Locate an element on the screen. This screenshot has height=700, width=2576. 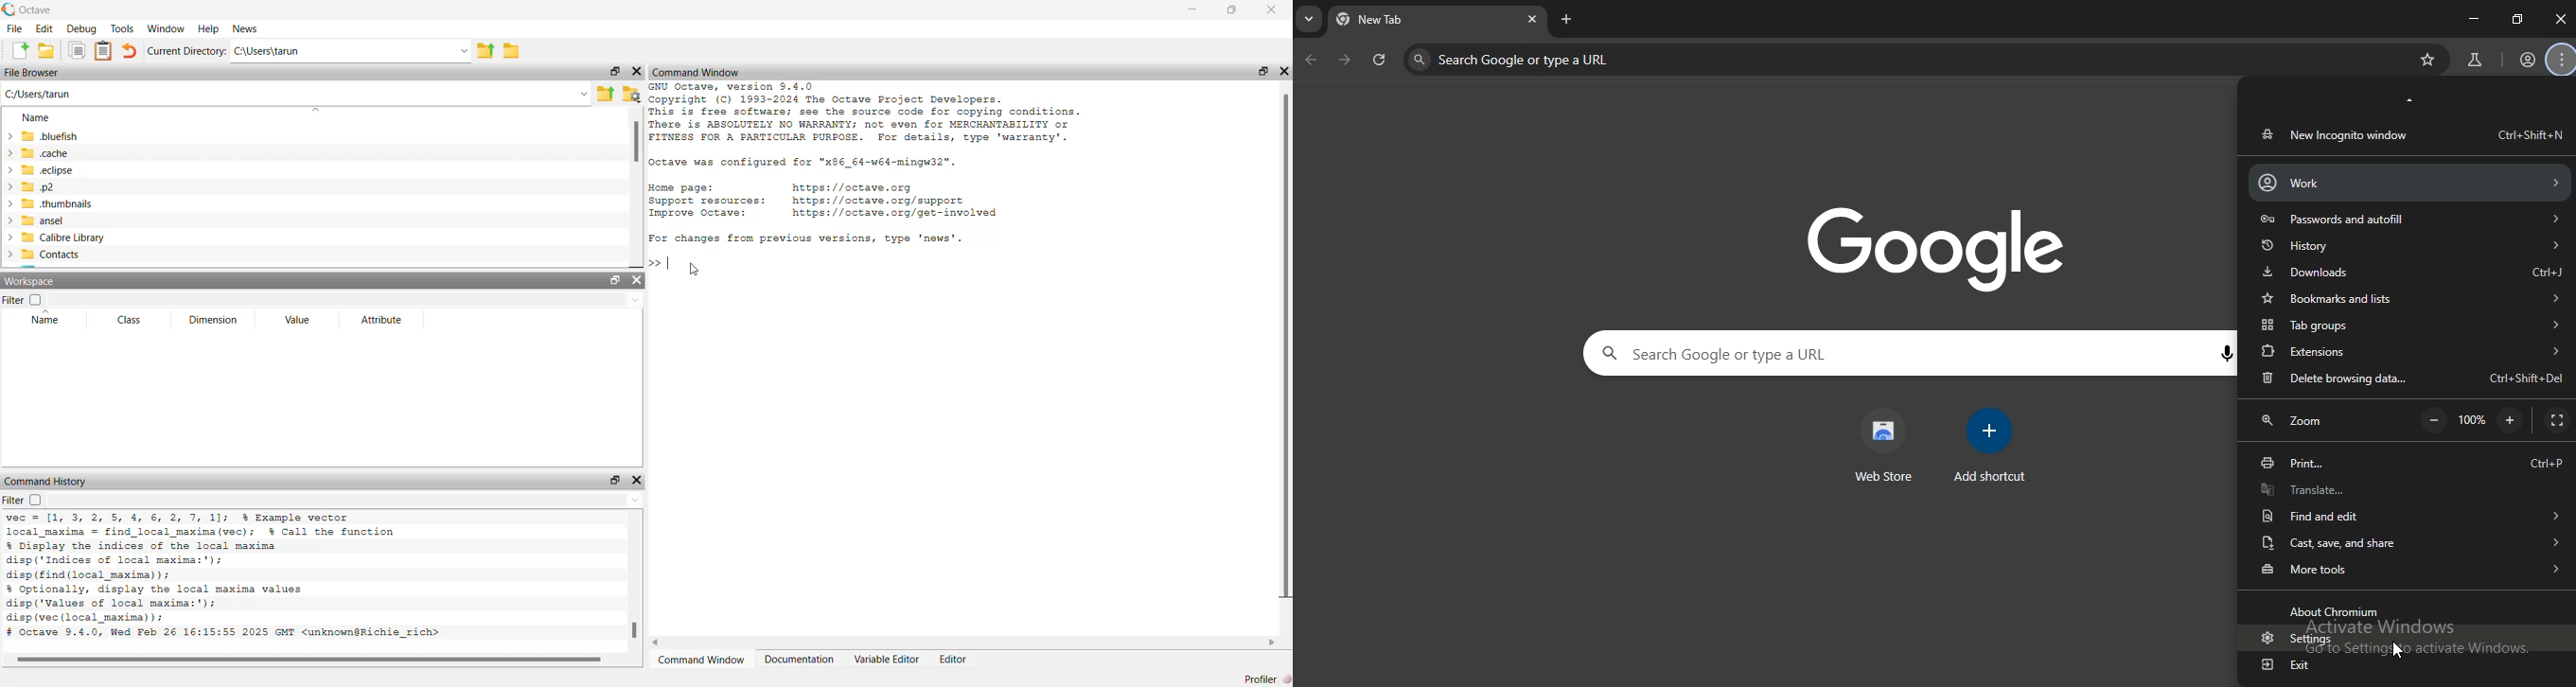
search google or type a url is located at coordinates (1798, 354).